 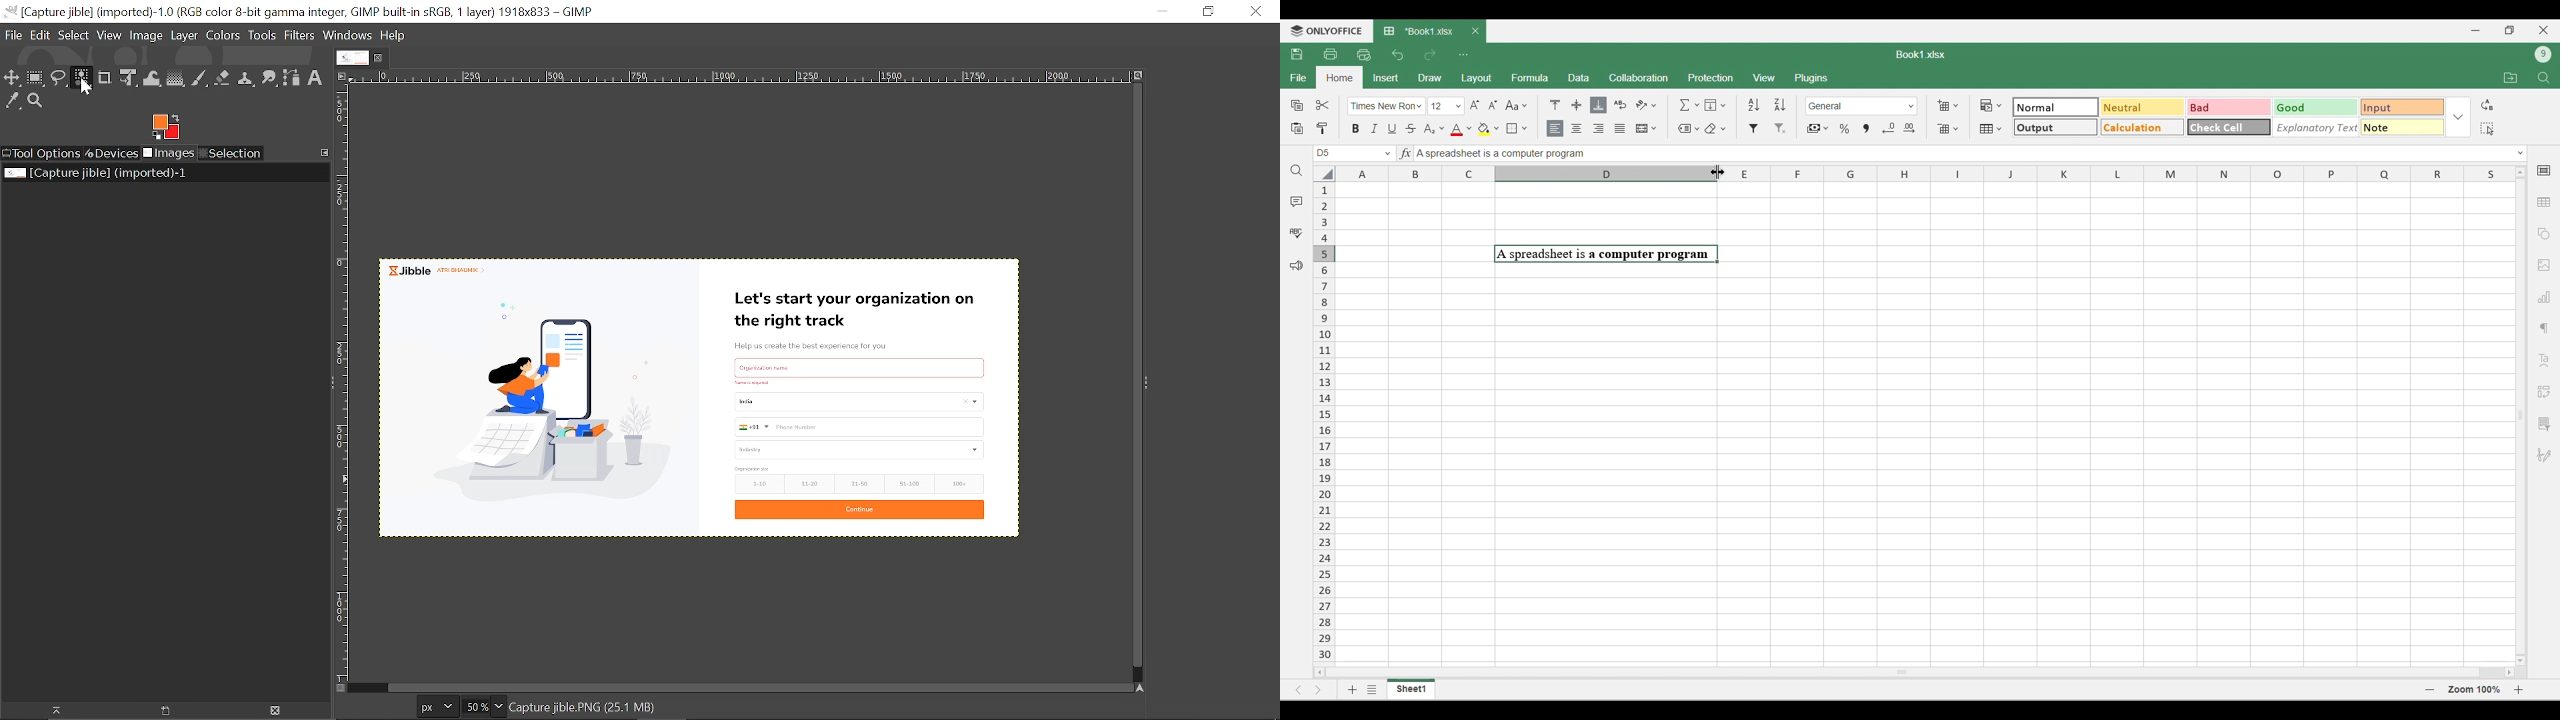 I want to click on Selection, so click(x=232, y=153).